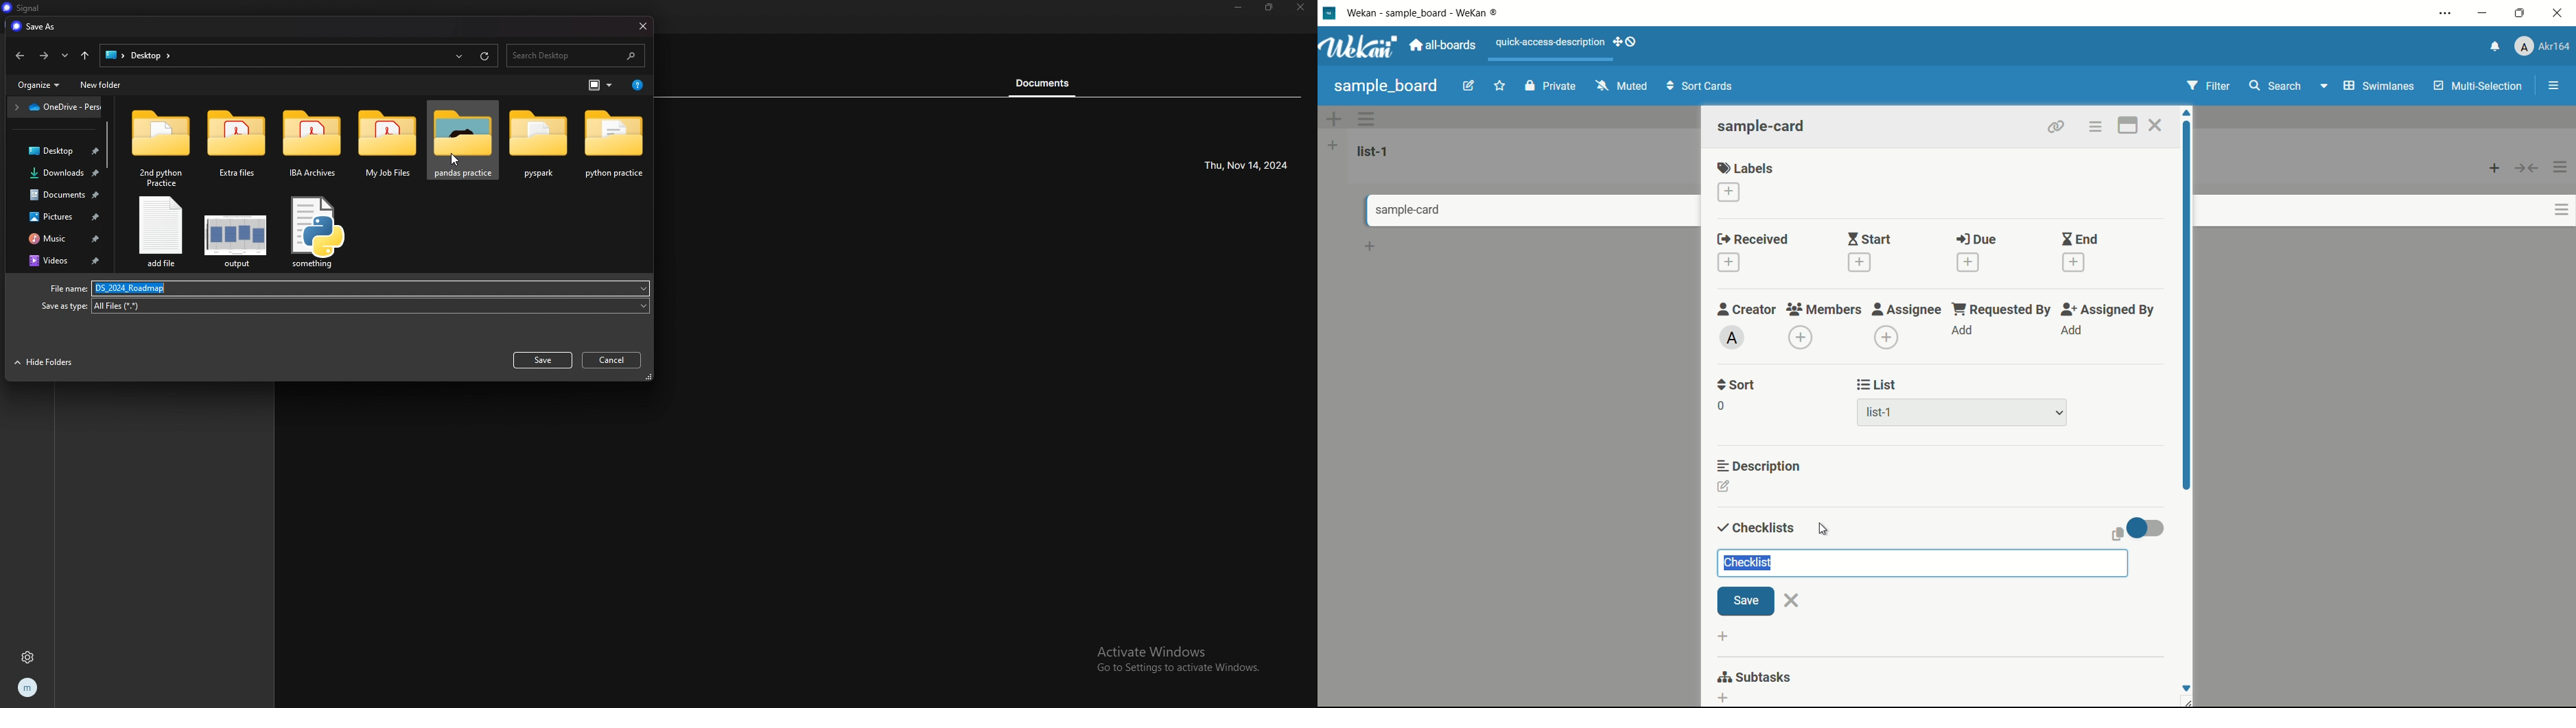  I want to click on file, so click(317, 230).